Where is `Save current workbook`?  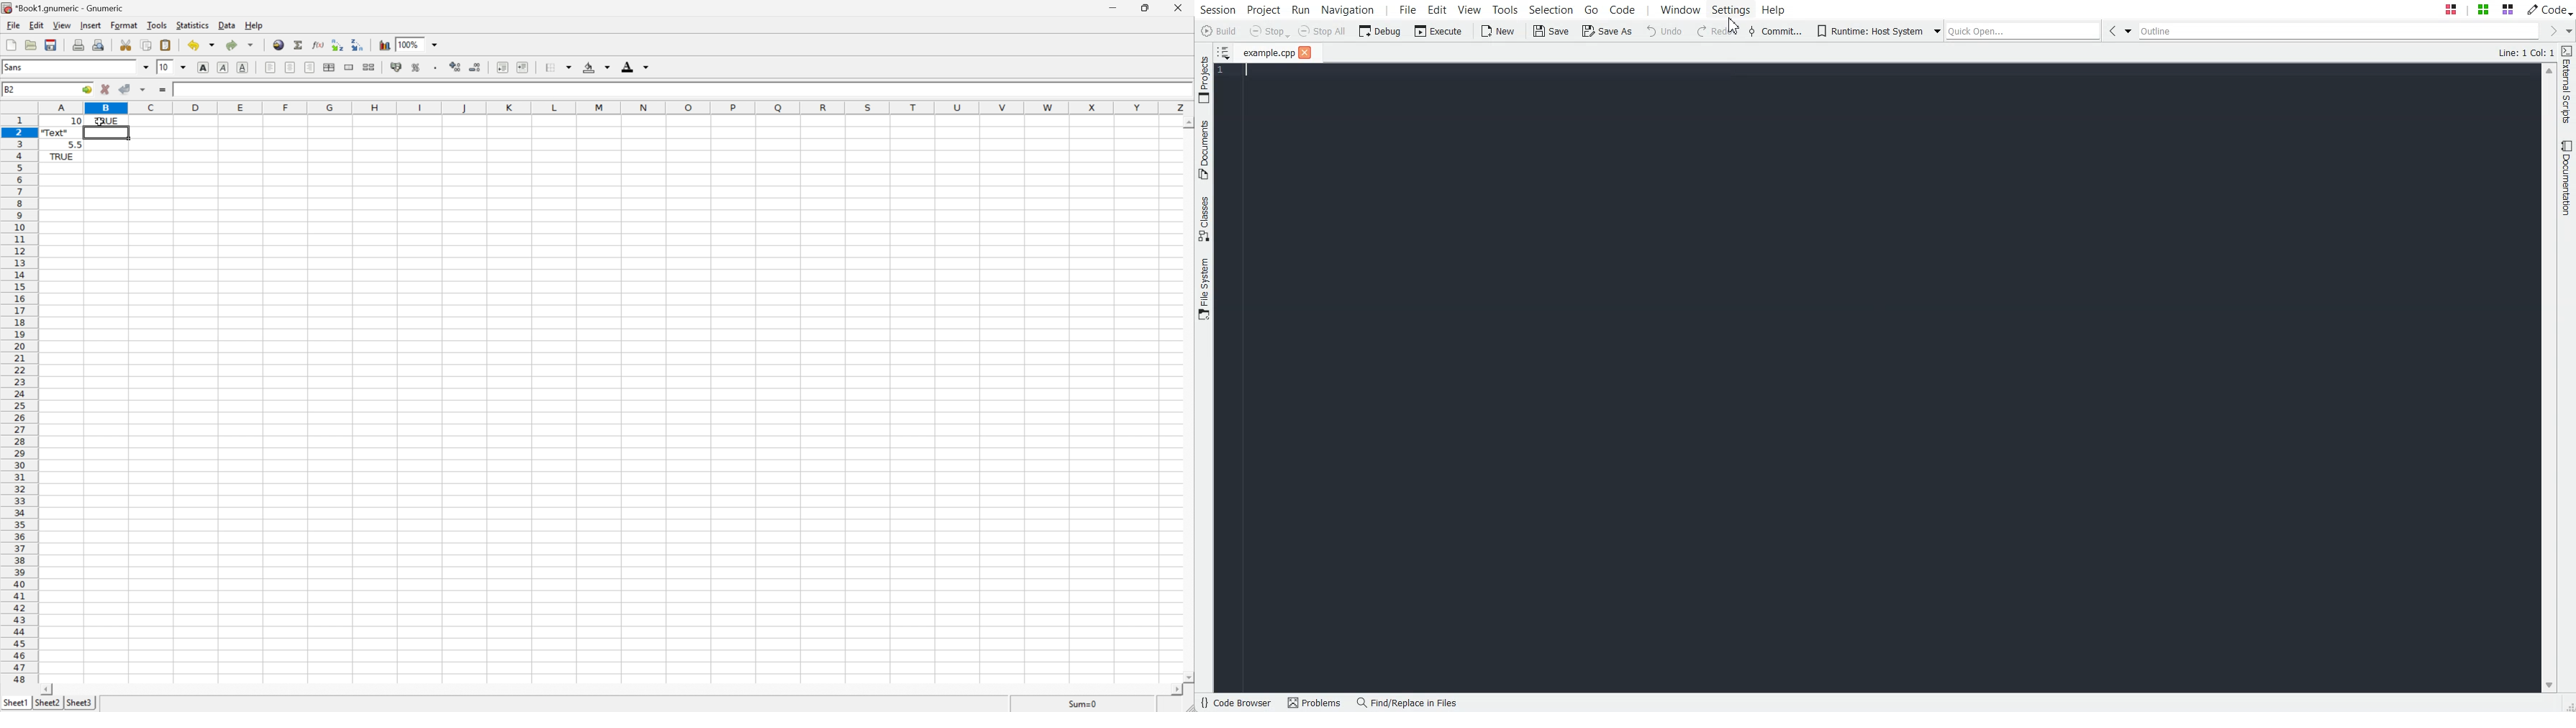 Save current workbook is located at coordinates (51, 44).